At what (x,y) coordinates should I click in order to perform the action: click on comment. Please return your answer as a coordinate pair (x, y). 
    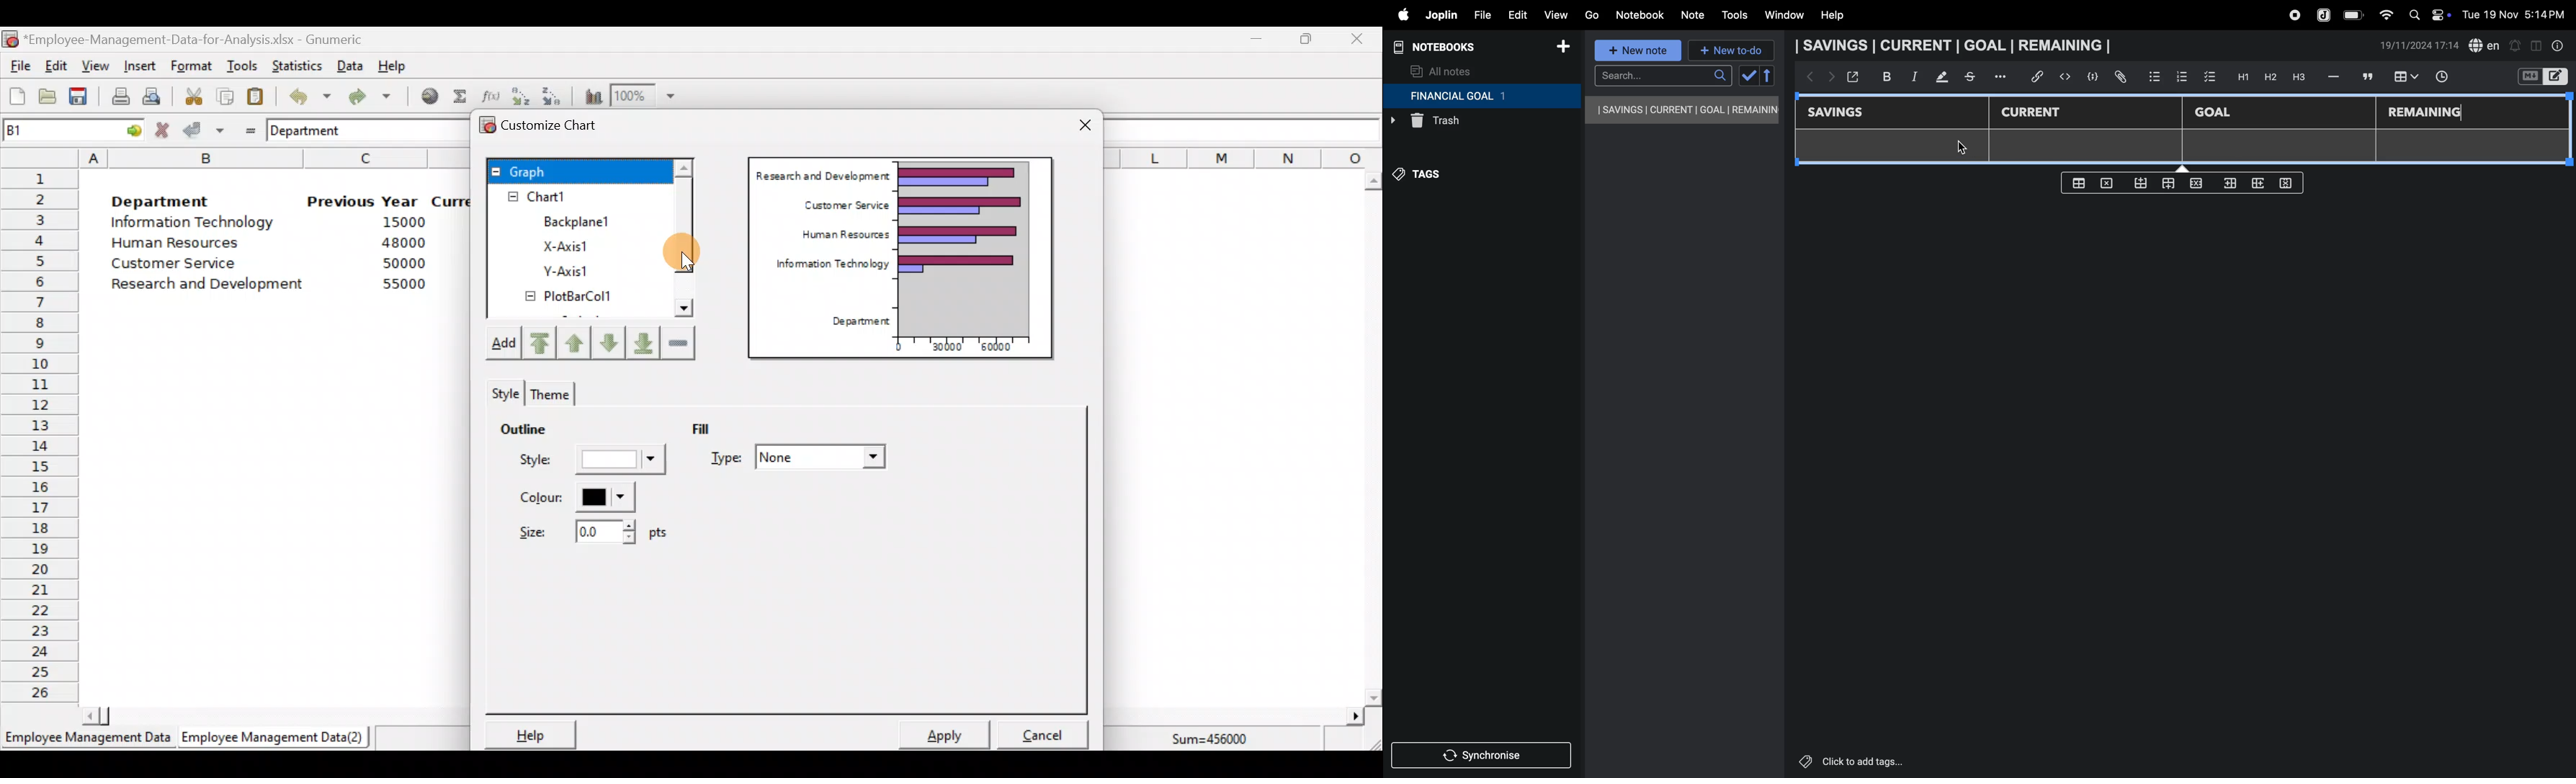
    Looking at the image, I should click on (2366, 76).